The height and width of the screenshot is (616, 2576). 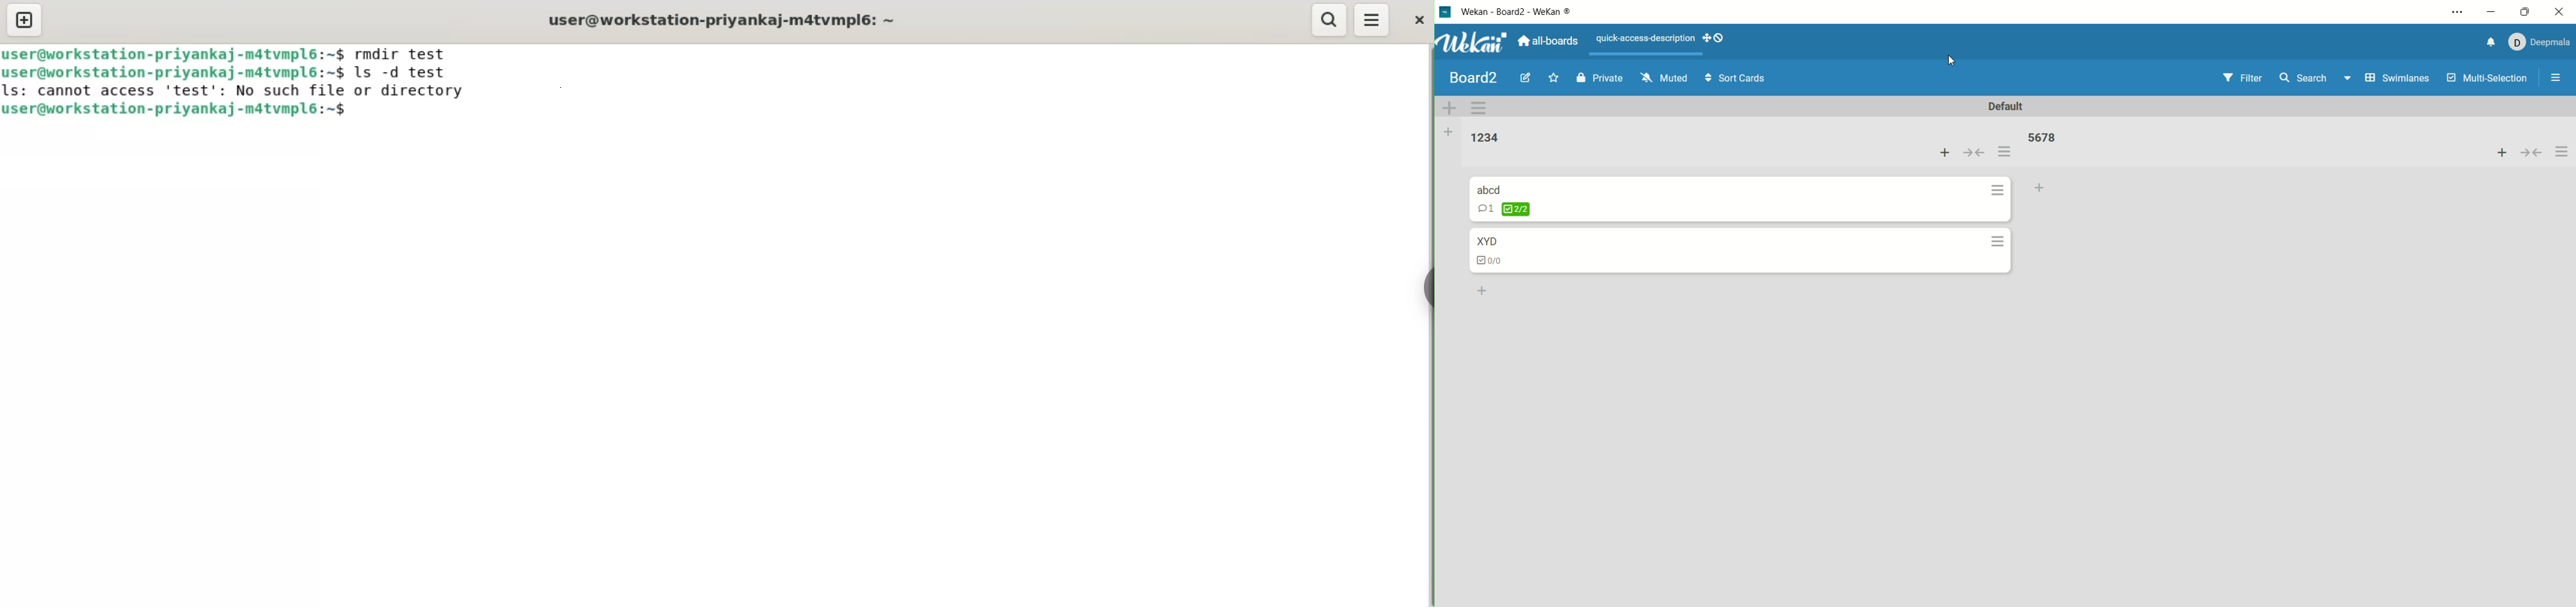 What do you see at coordinates (2525, 11) in the screenshot?
I see `maximize` at bounding box center [2525, 11].